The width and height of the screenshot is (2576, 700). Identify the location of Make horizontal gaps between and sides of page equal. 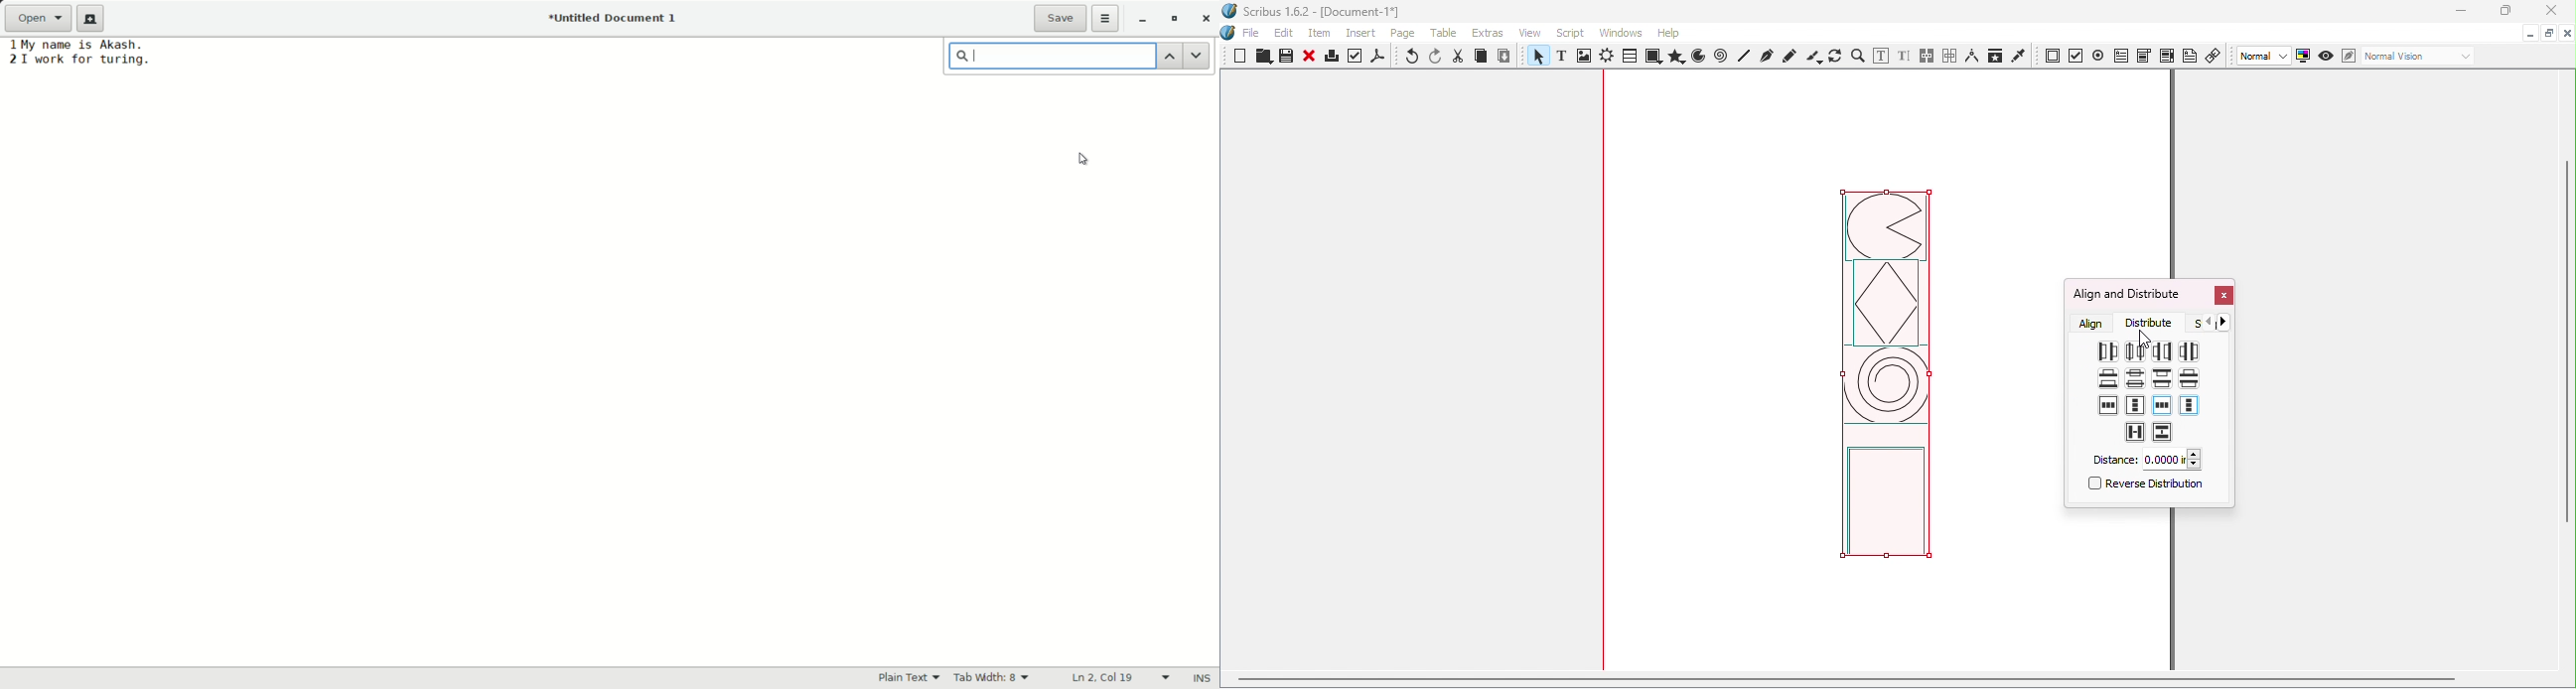
(2109, 405).